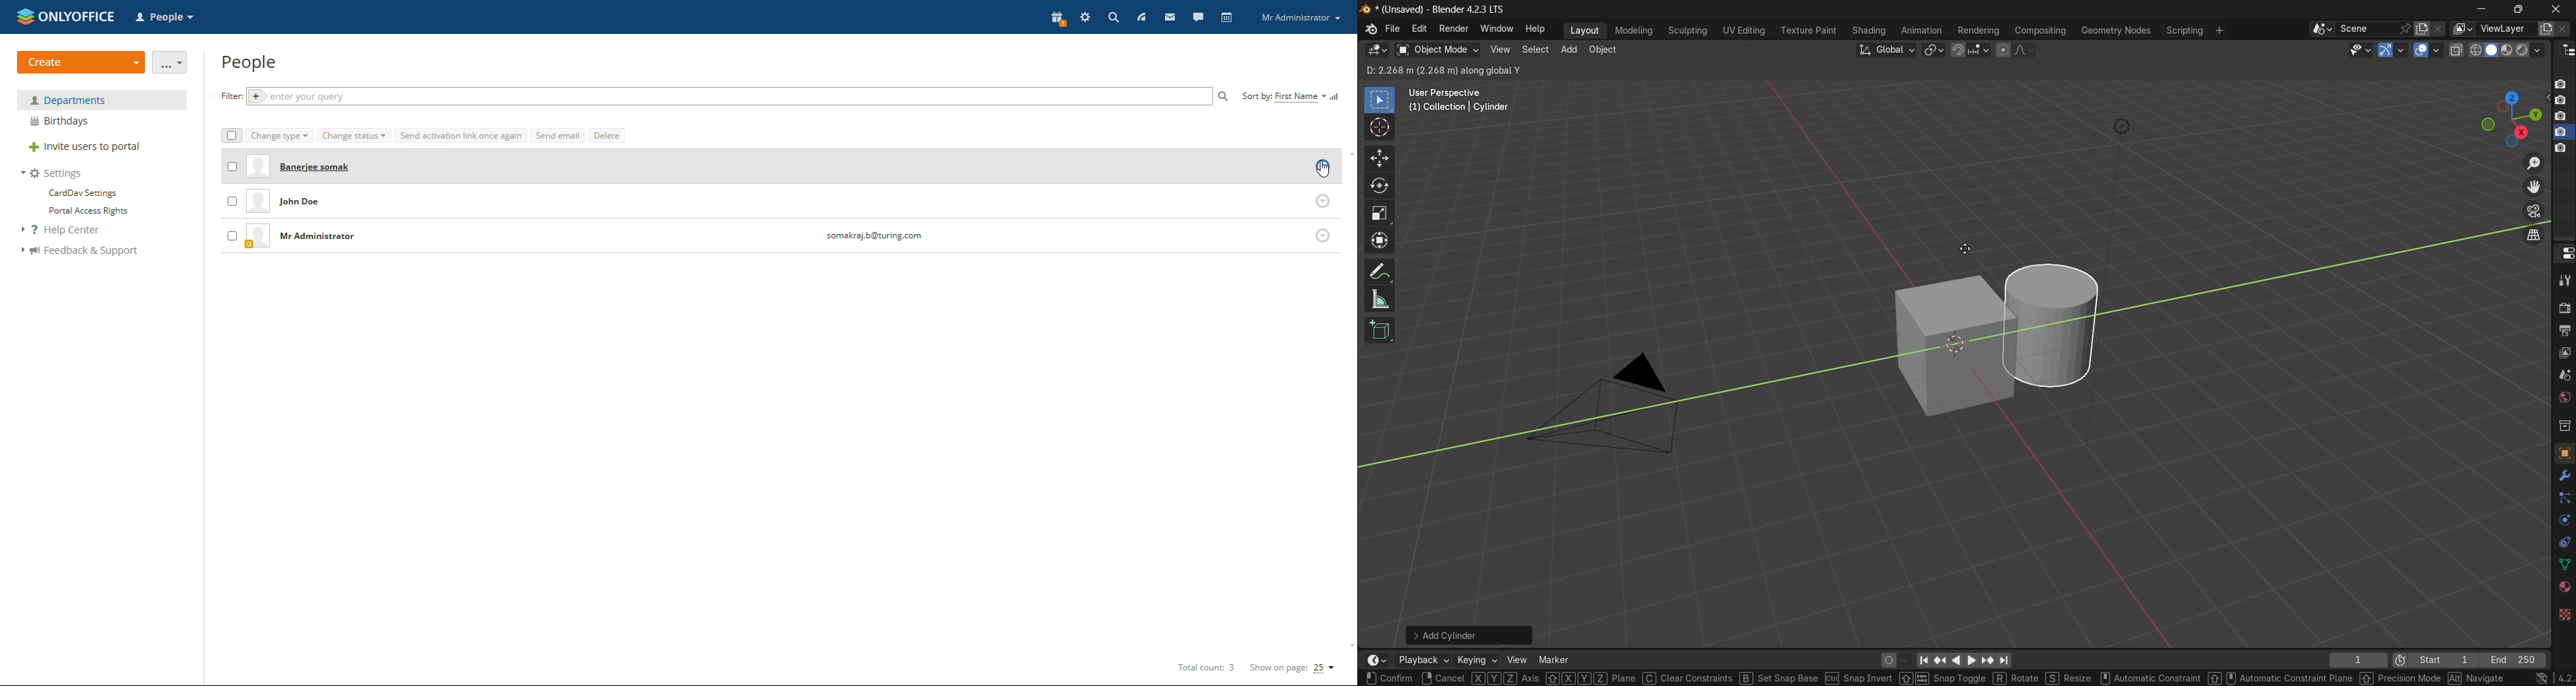 This screenshot has height=700, width=2576. What do you see at coordinates (2534, 237) in the screenshot?
I see `switch the current view` at bounding box center [2534, 237].